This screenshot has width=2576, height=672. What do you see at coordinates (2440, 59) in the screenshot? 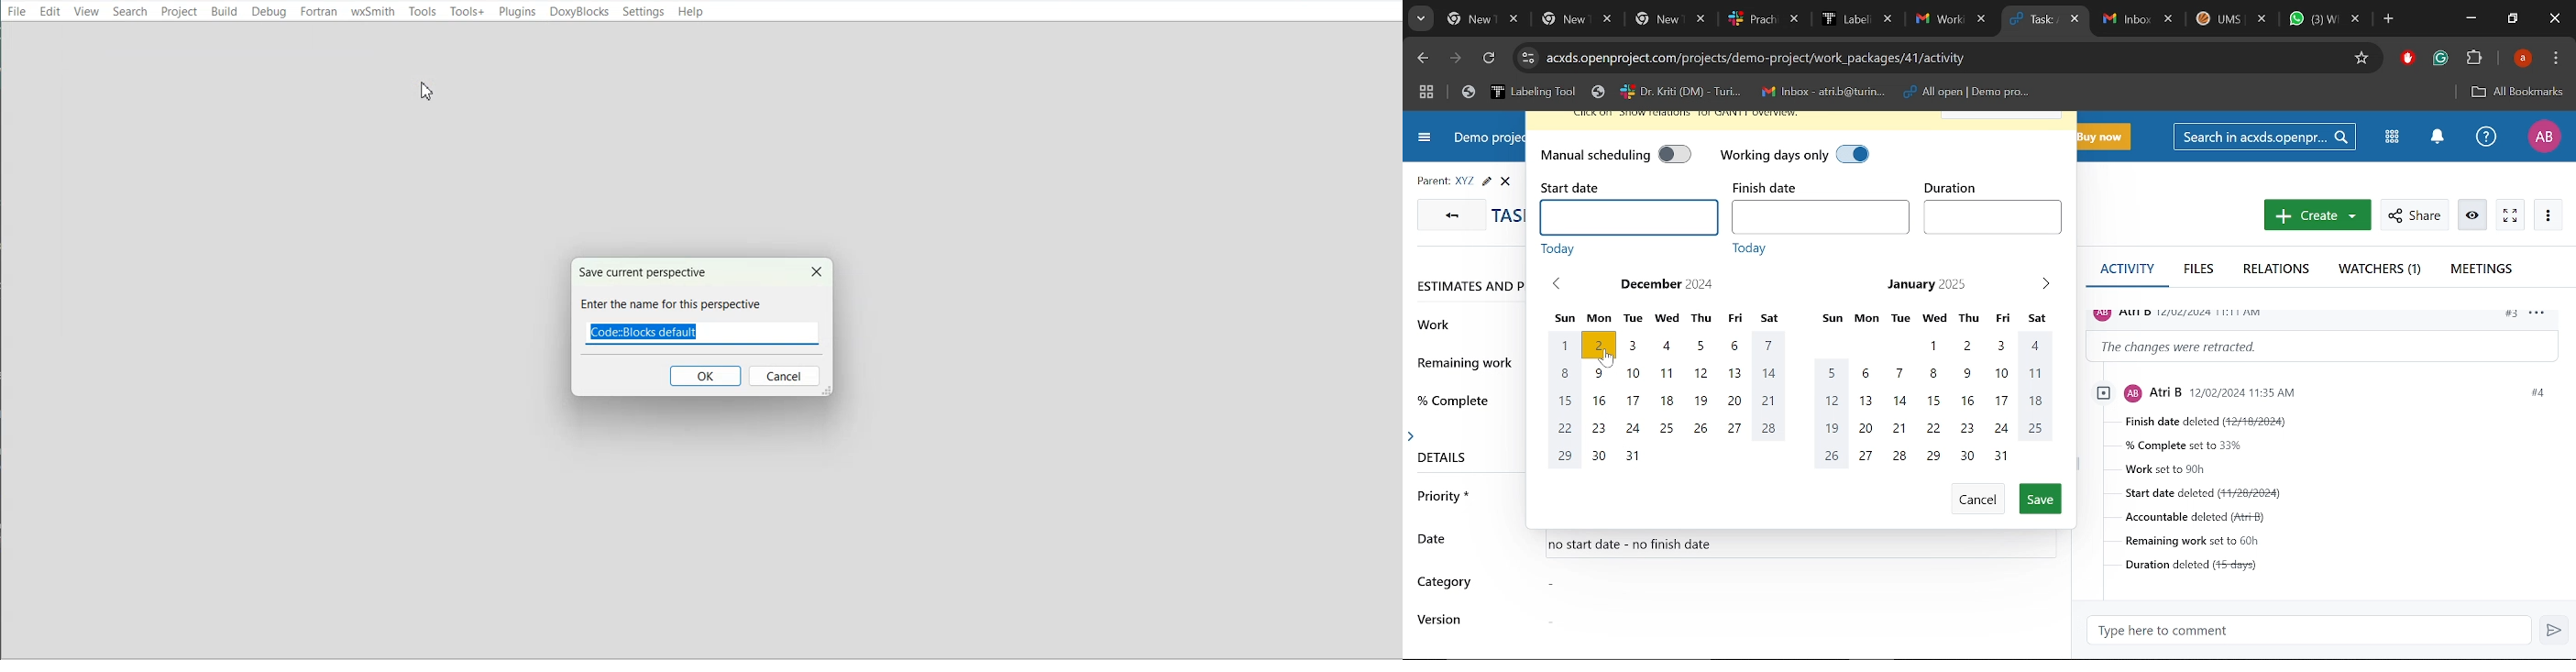
I see `Grammerly` at bounding box center [2440, 59].